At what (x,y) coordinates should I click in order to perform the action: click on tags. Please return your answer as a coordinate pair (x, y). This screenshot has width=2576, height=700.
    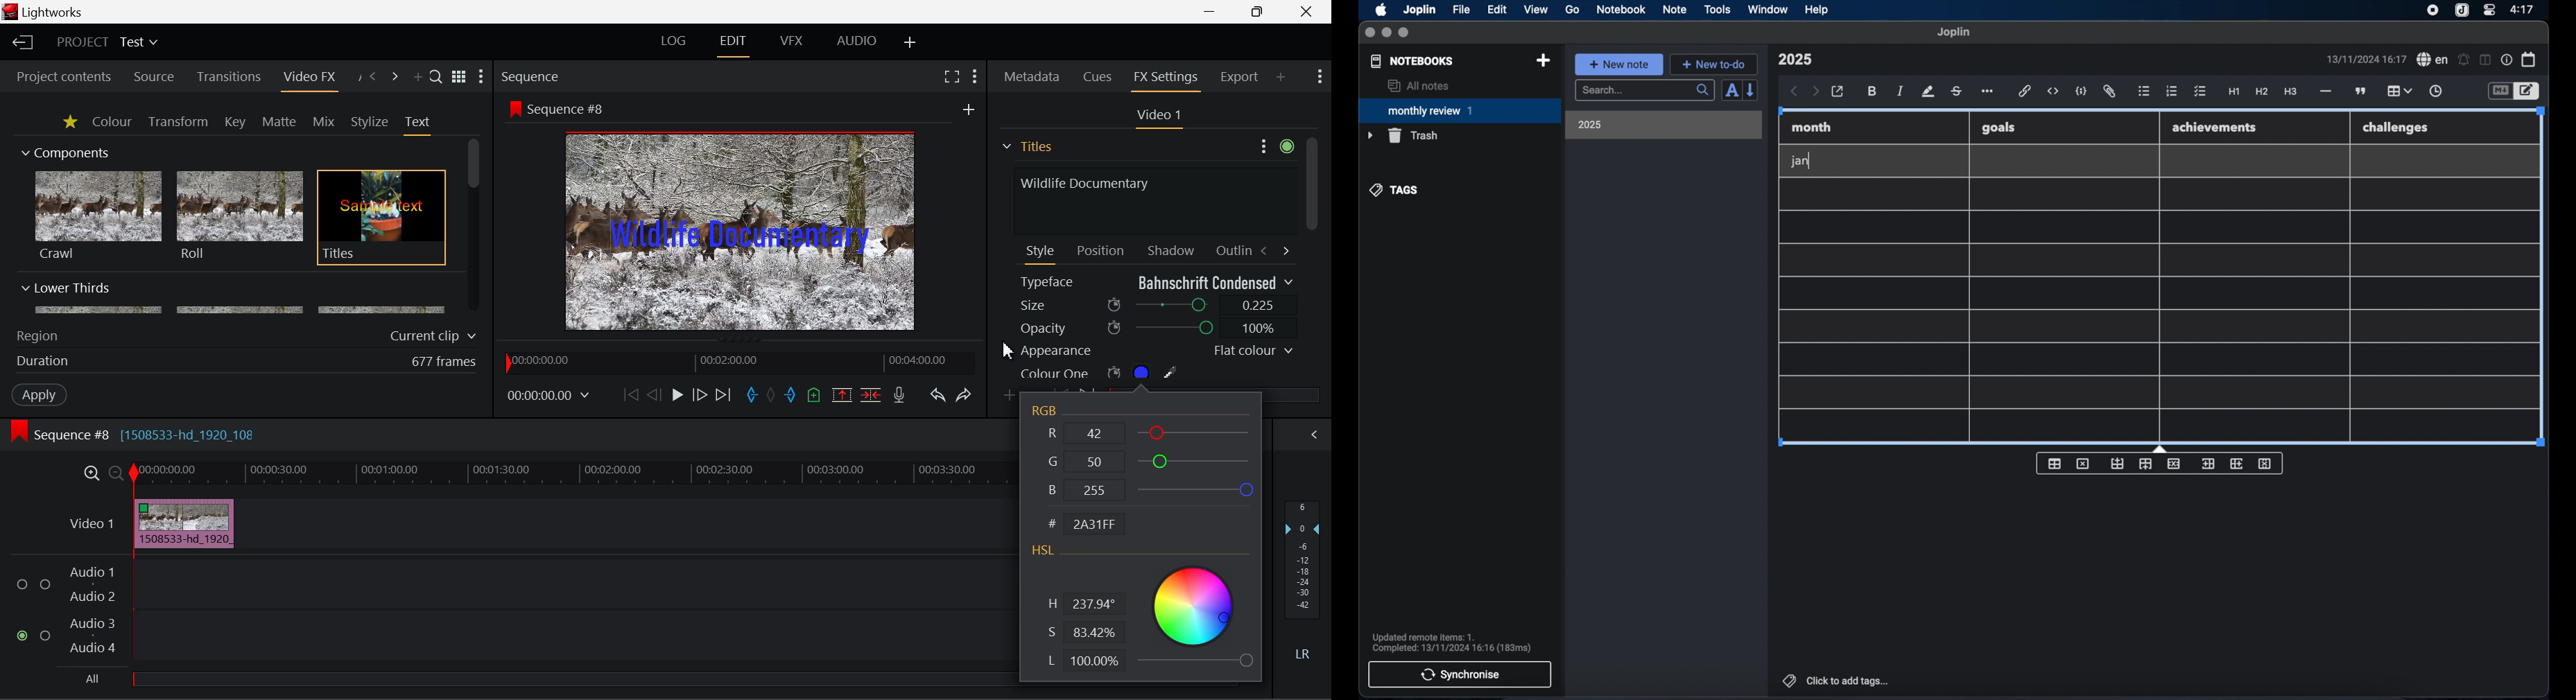
    Looking at the image, I should click on (1395, 190).